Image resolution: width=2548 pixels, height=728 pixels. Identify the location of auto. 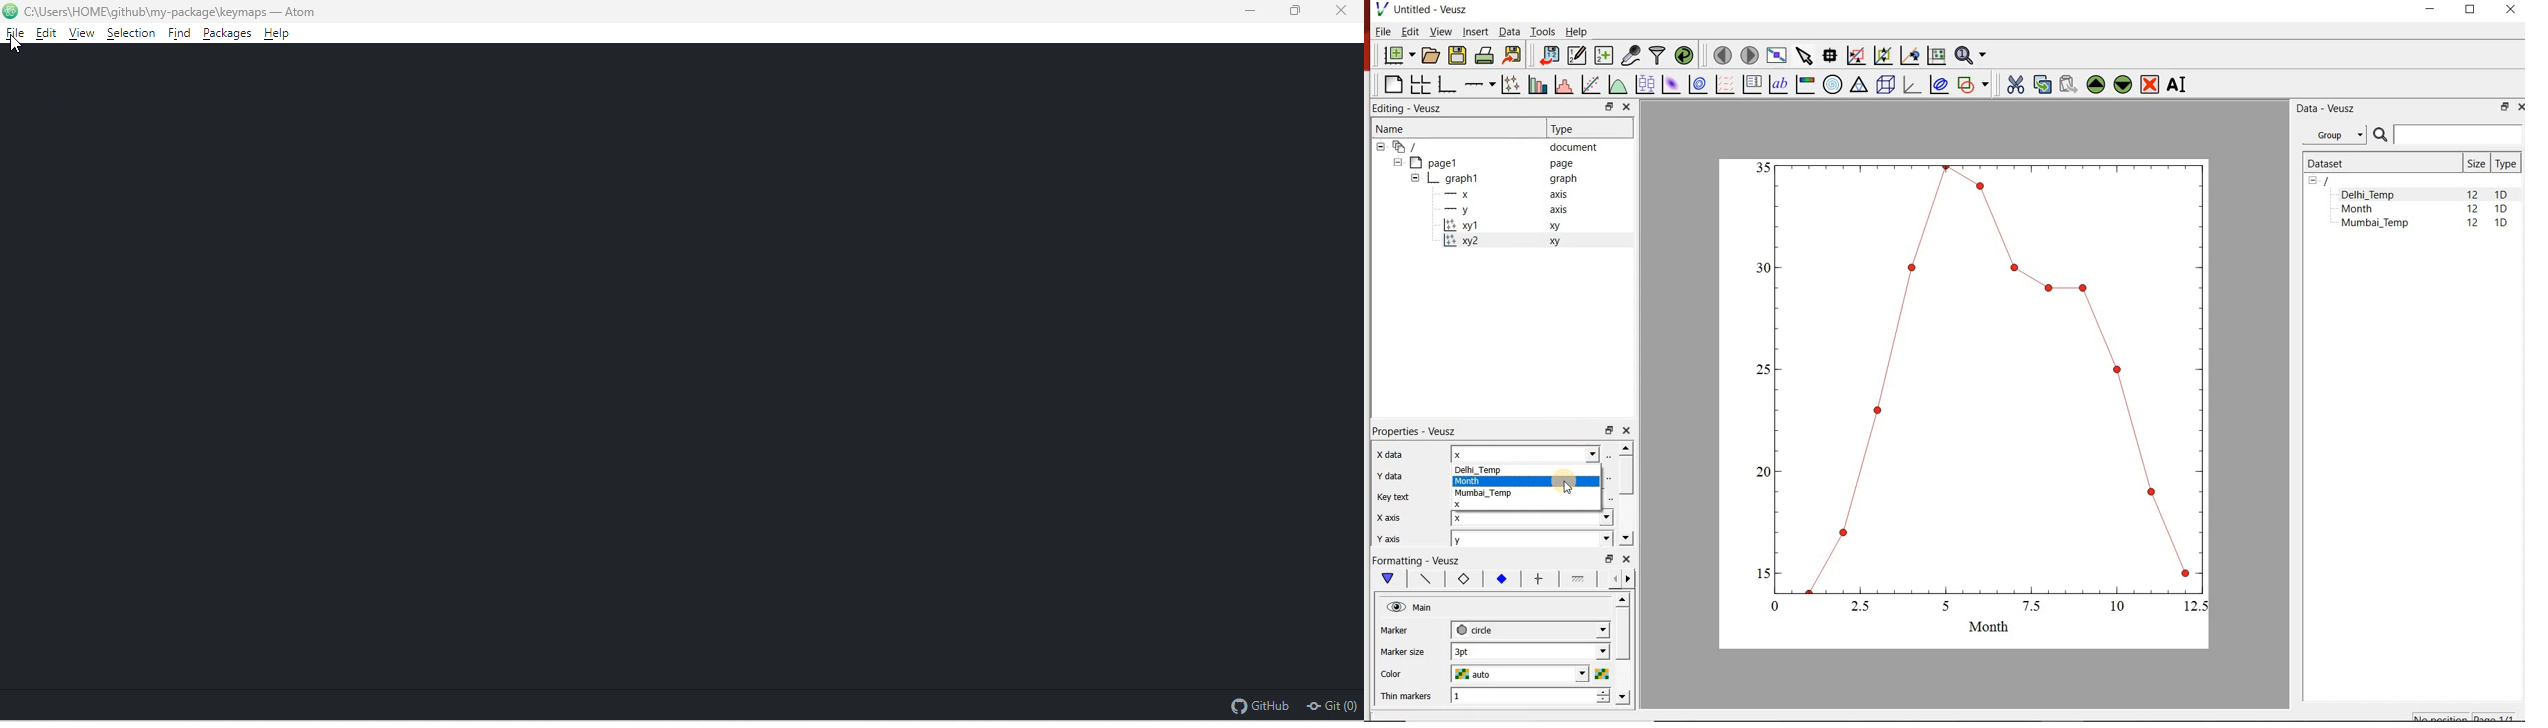
(1529, 674).